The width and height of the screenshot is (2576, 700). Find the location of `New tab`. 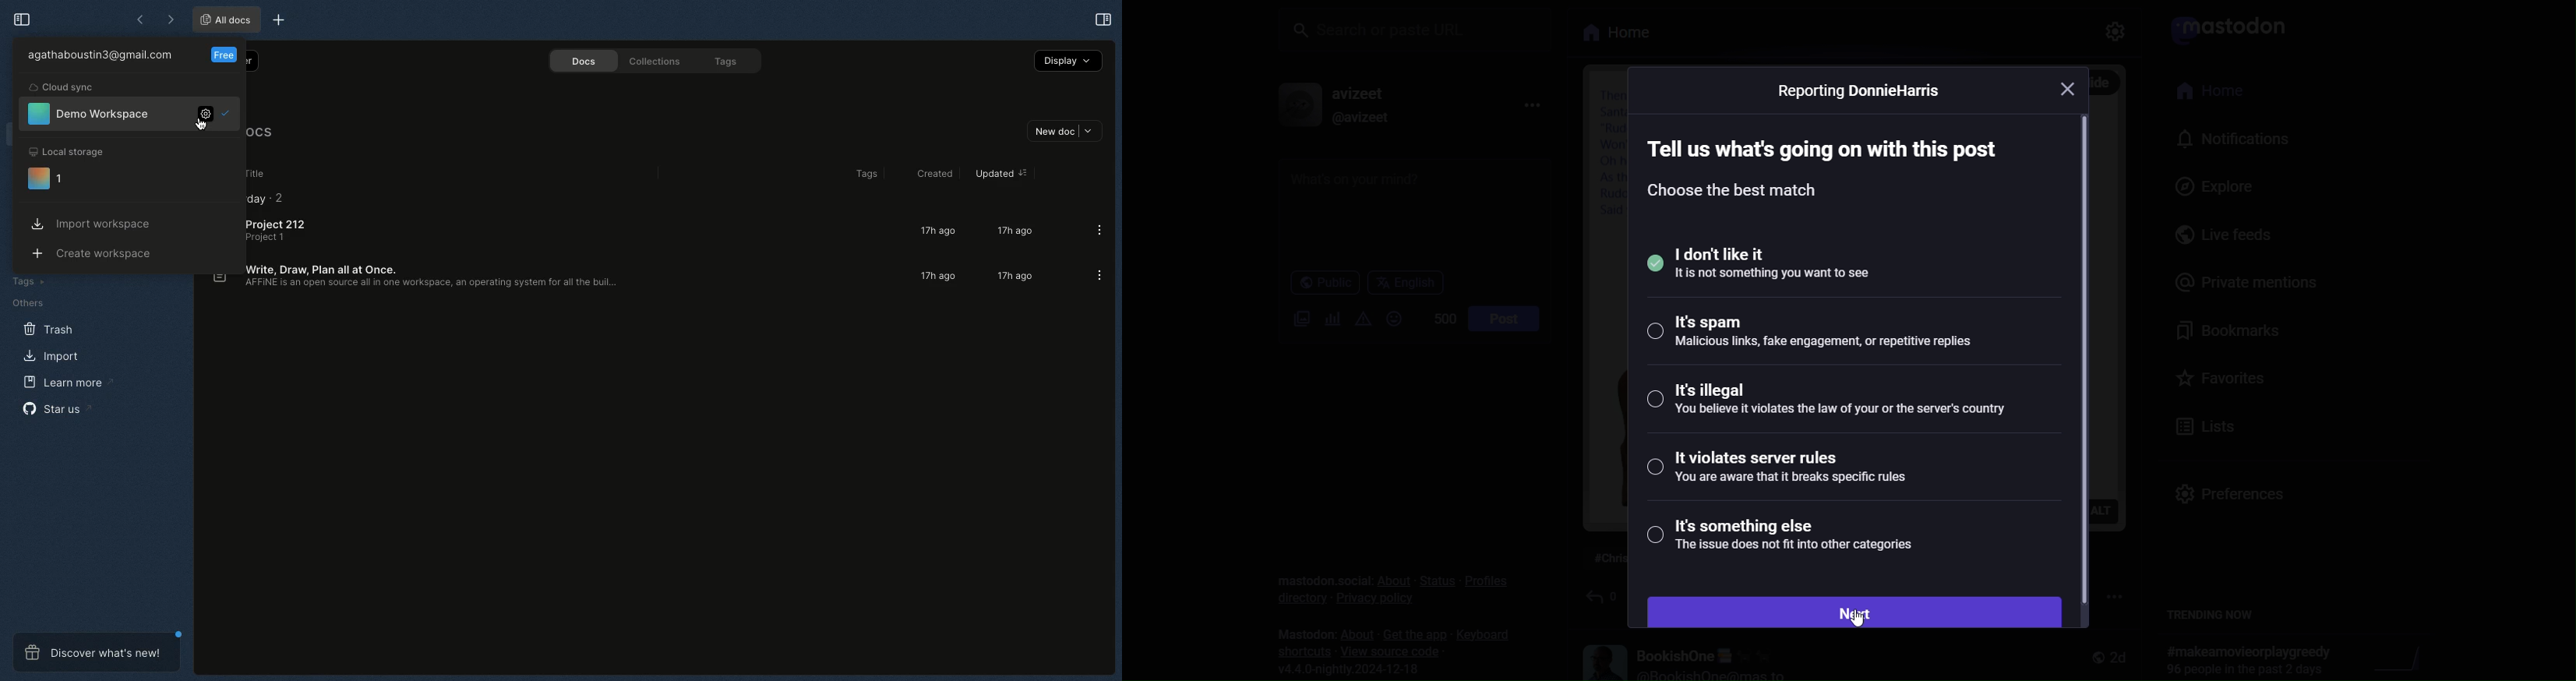

New tab is located at coordinates (286, 19).